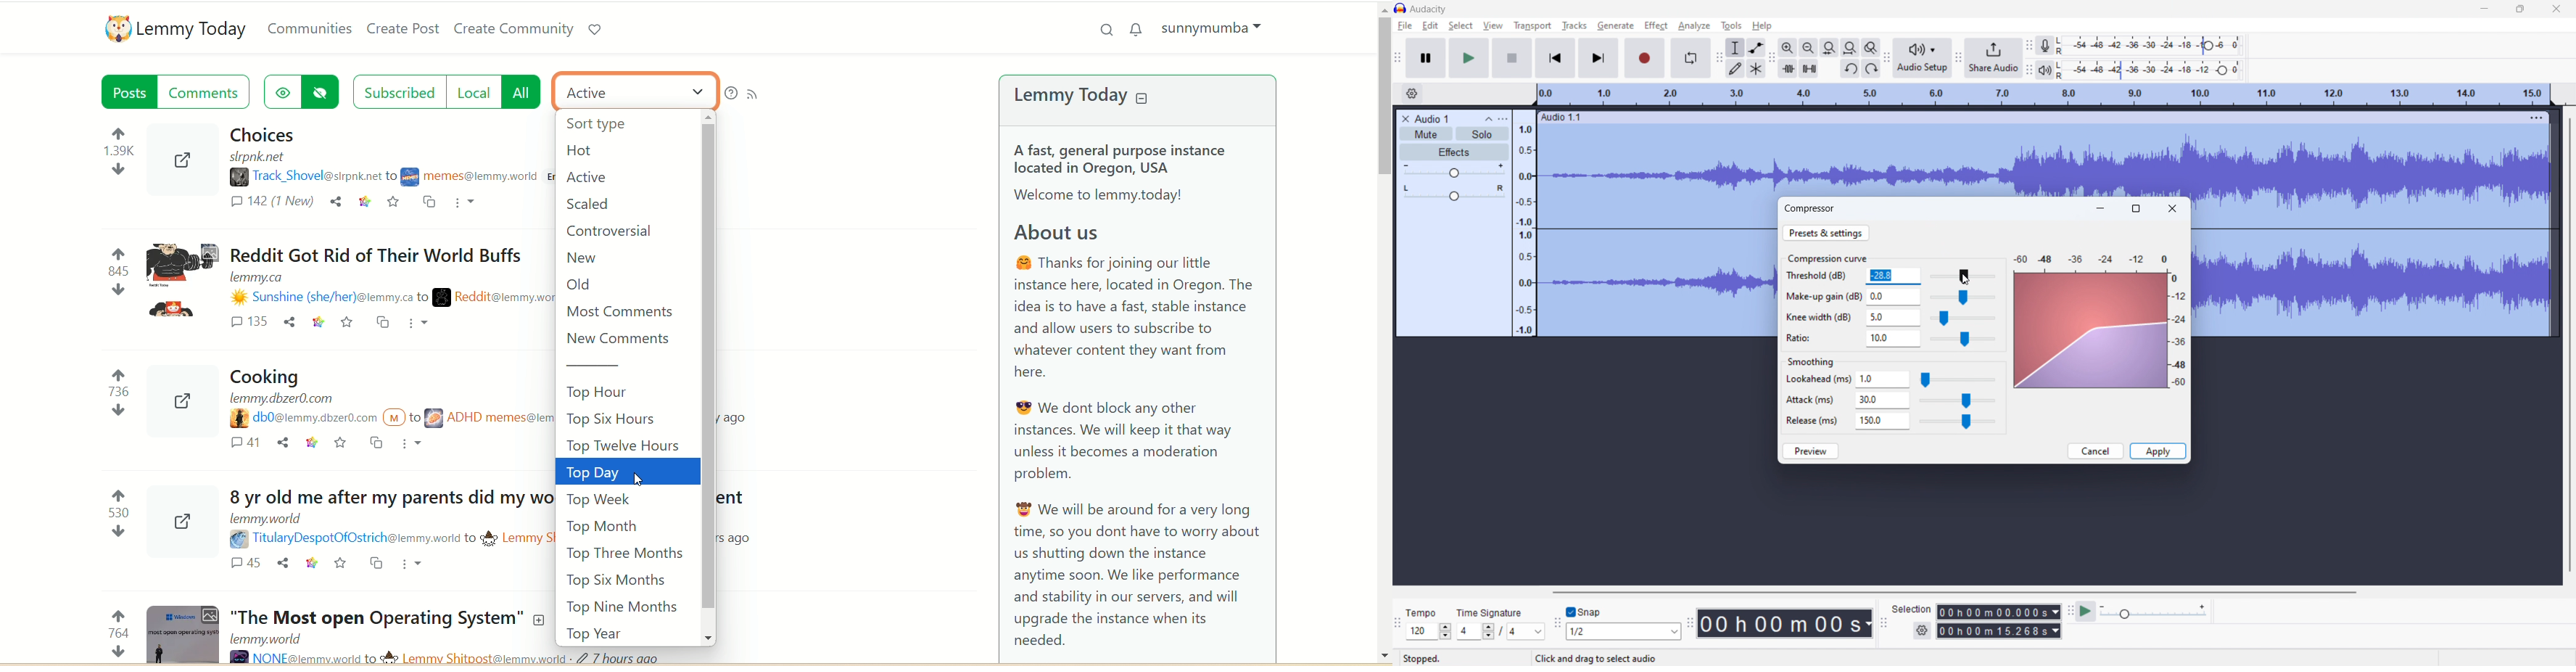  Describe the element at coordinates (1574, 26) in the screenshot. I see `tracks` at that location.